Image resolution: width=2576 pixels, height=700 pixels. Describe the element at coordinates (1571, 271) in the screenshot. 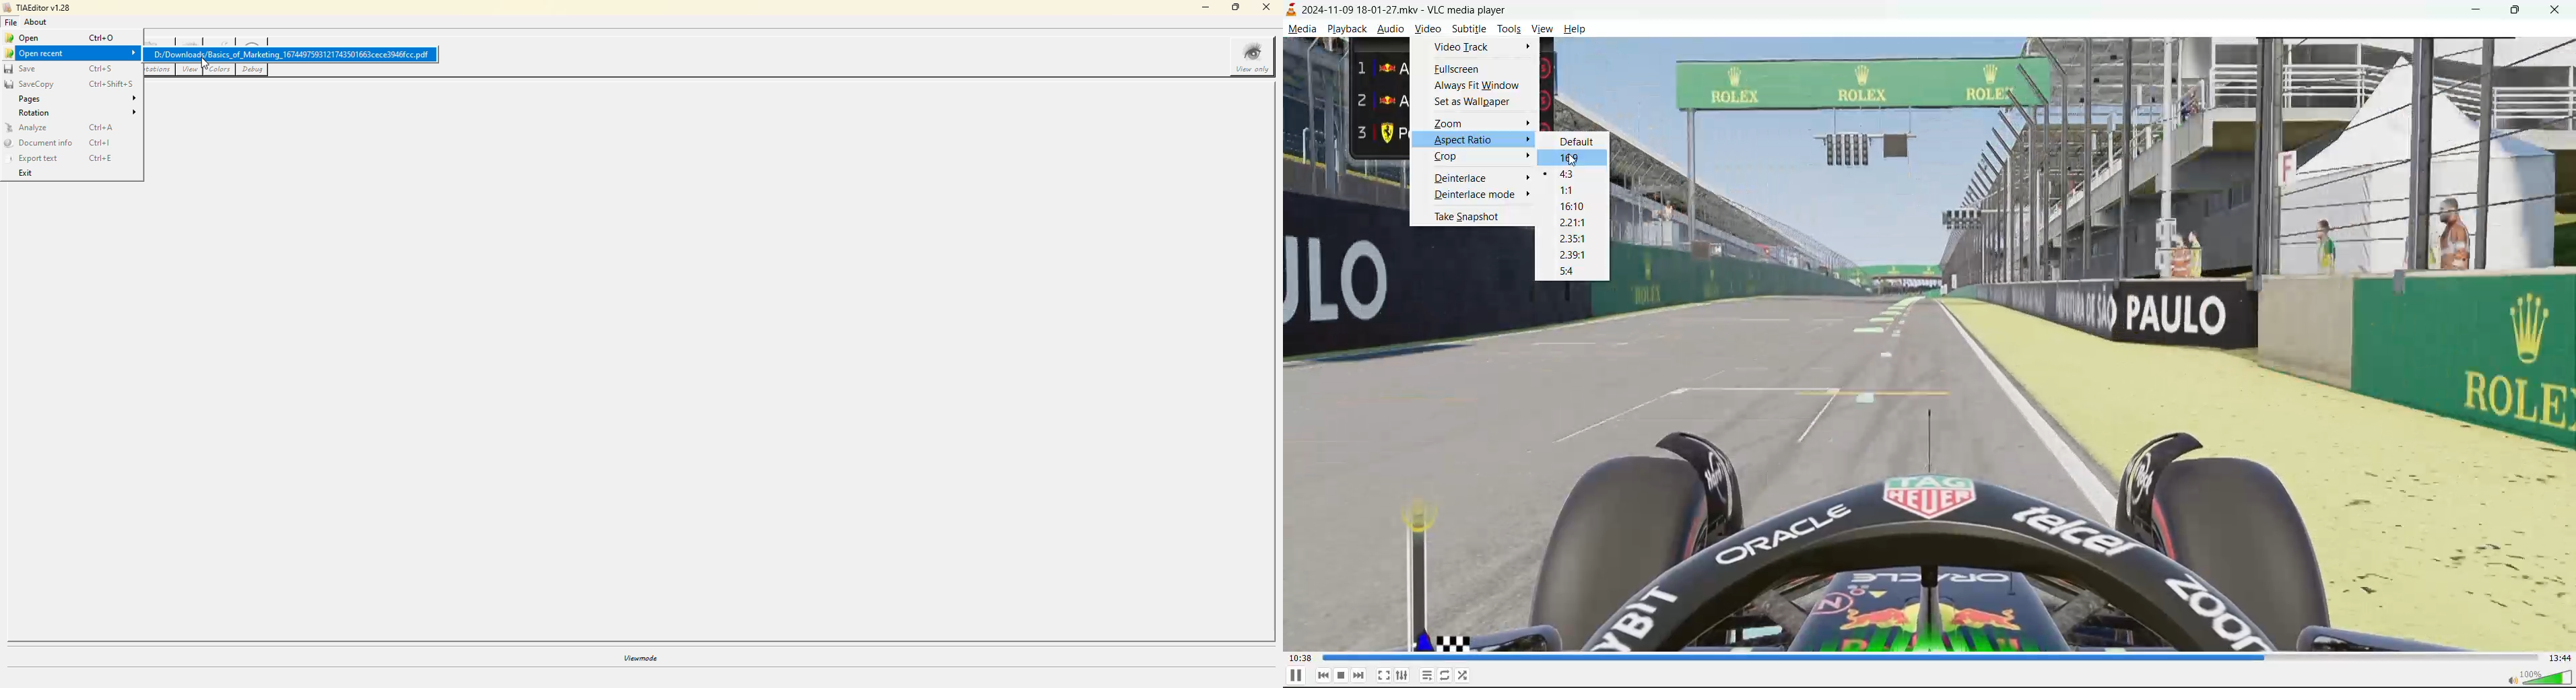

I see `5:4` at that location.